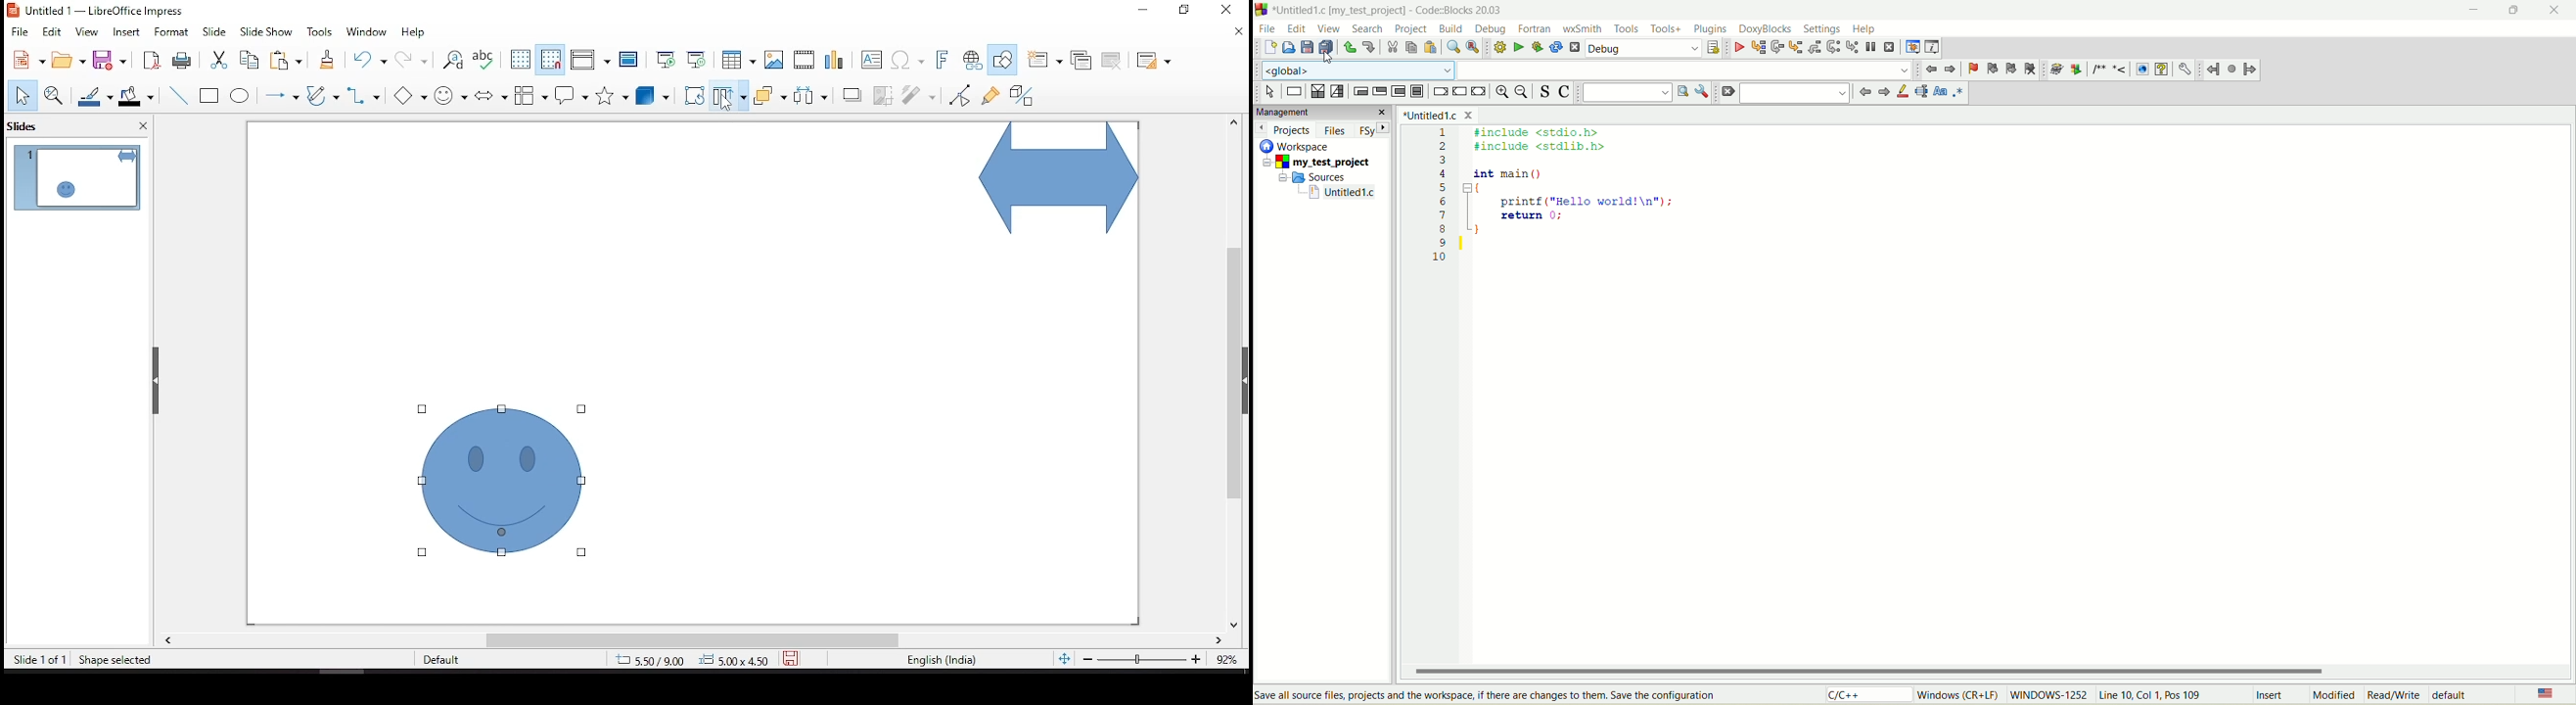 The width and height of the screenshot is (2576, 728). I want to click on start from first slide, so click(663, 58).